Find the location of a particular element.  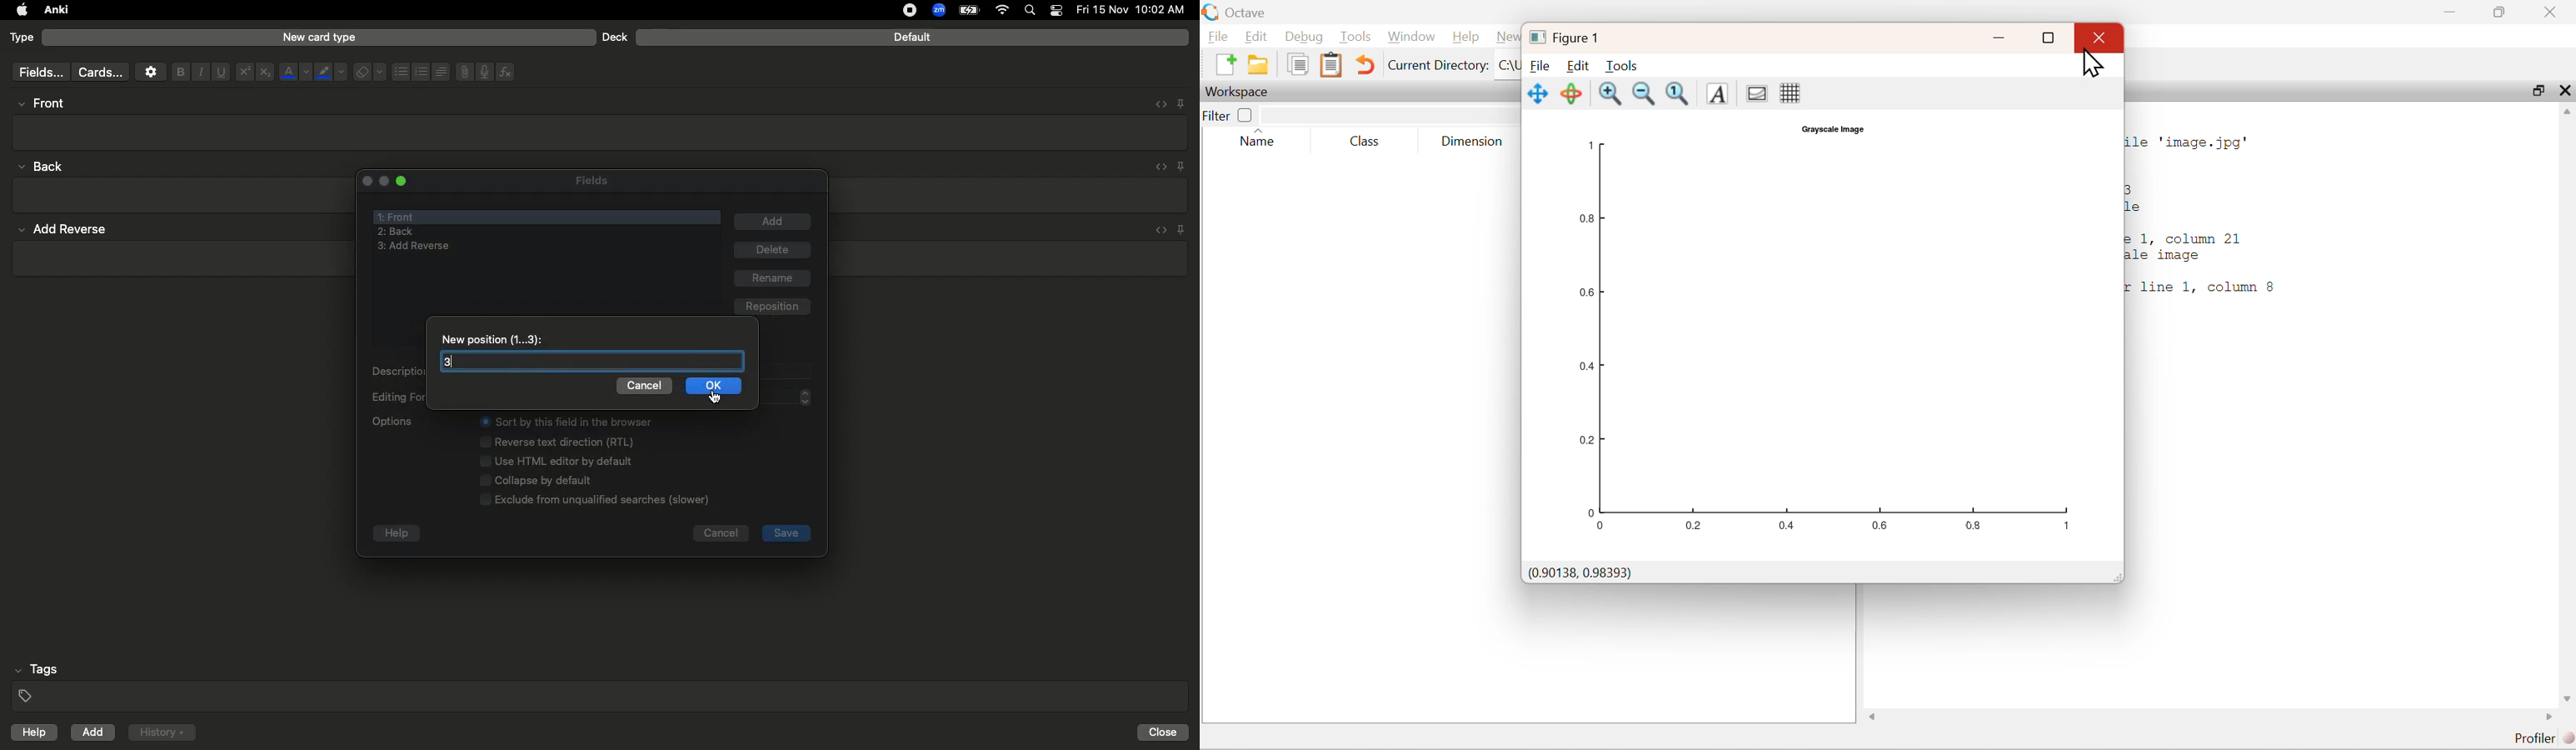

Bullet is located at coordinates (400, 72).